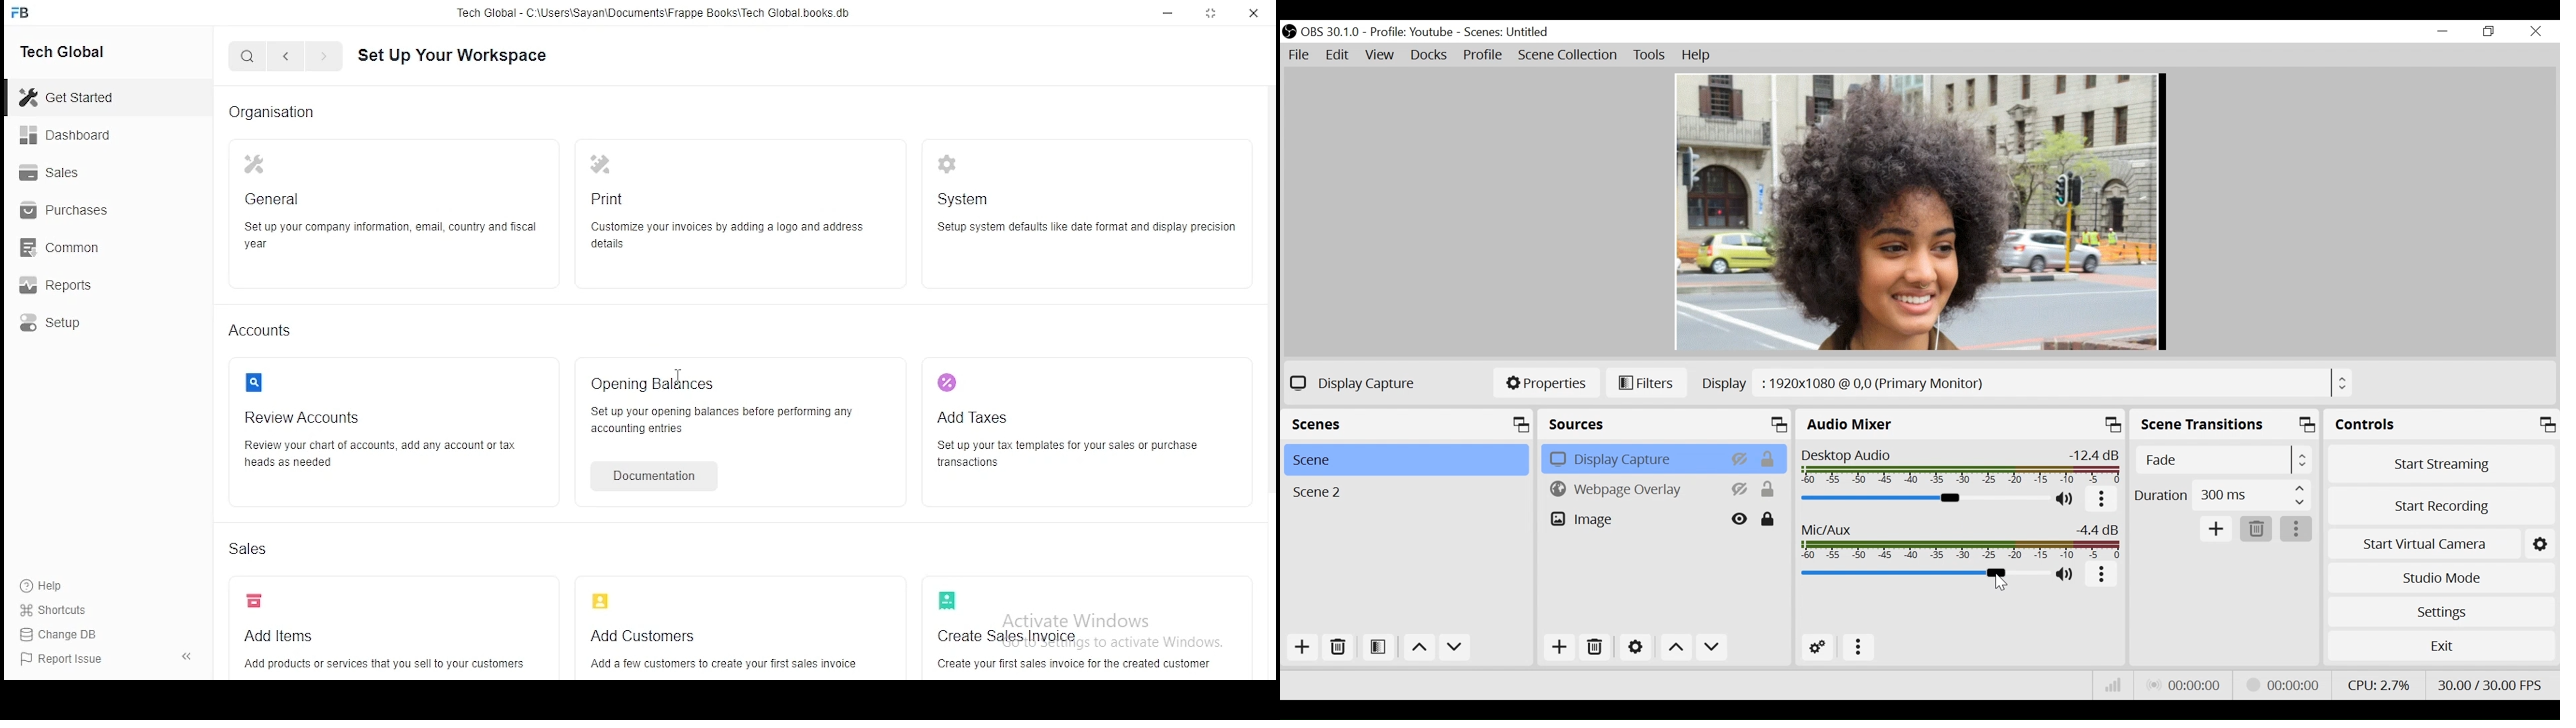 This screenshot has width=2576, height=728. Describe the element at coordinates (652, 476) in the screenshot. I see `Documentation` at that location.